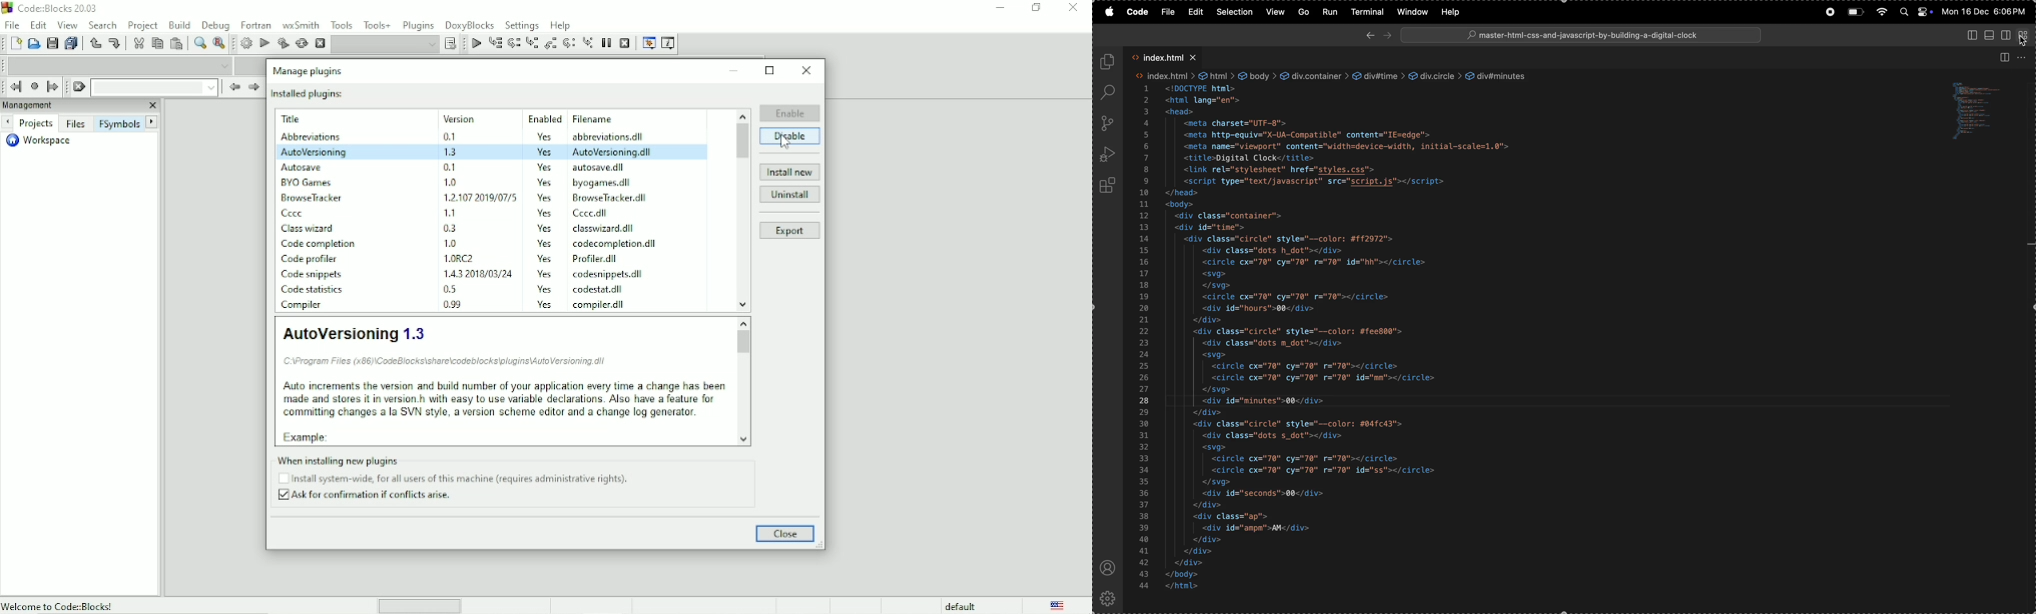 This screenshot has height=616, width=2044. What do you see at coordinates (301, 43) in the screenshot?
I see `Rebuild` at bounding box center [301, 43].